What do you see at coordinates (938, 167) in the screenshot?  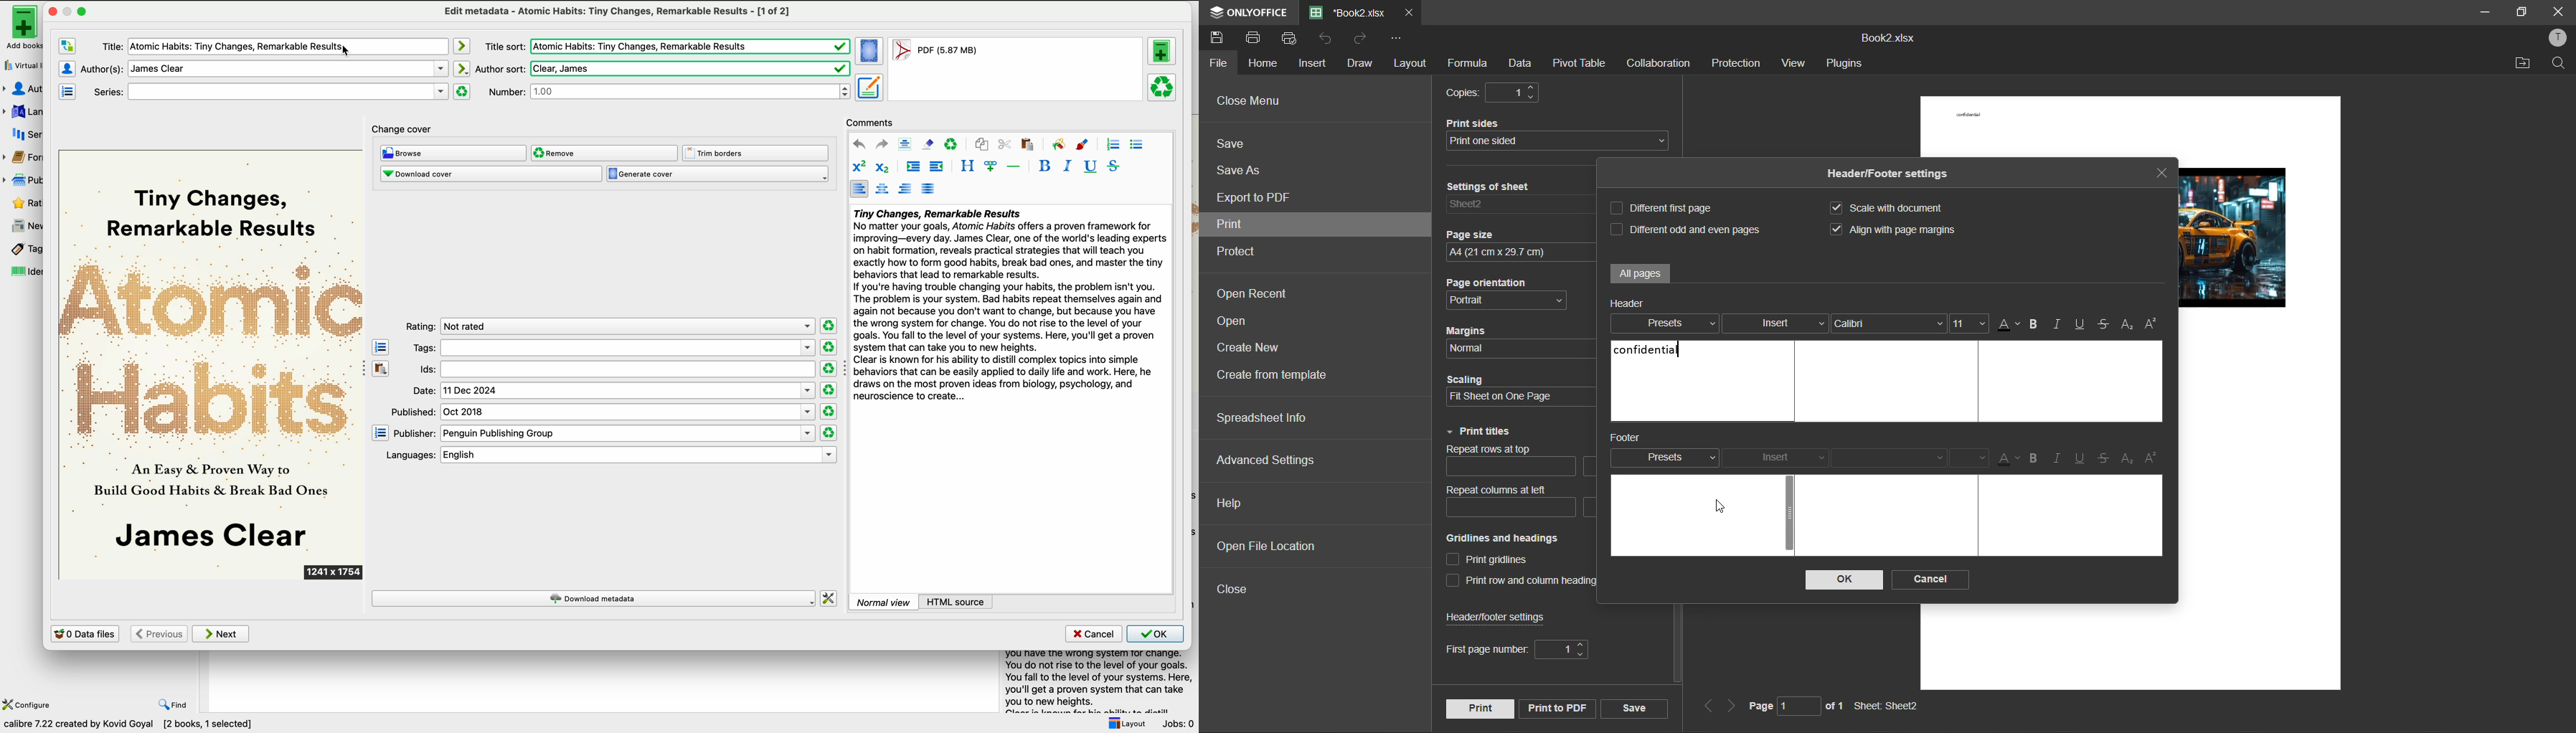 I see `decrease indentation` at bounding box center [938, 167].